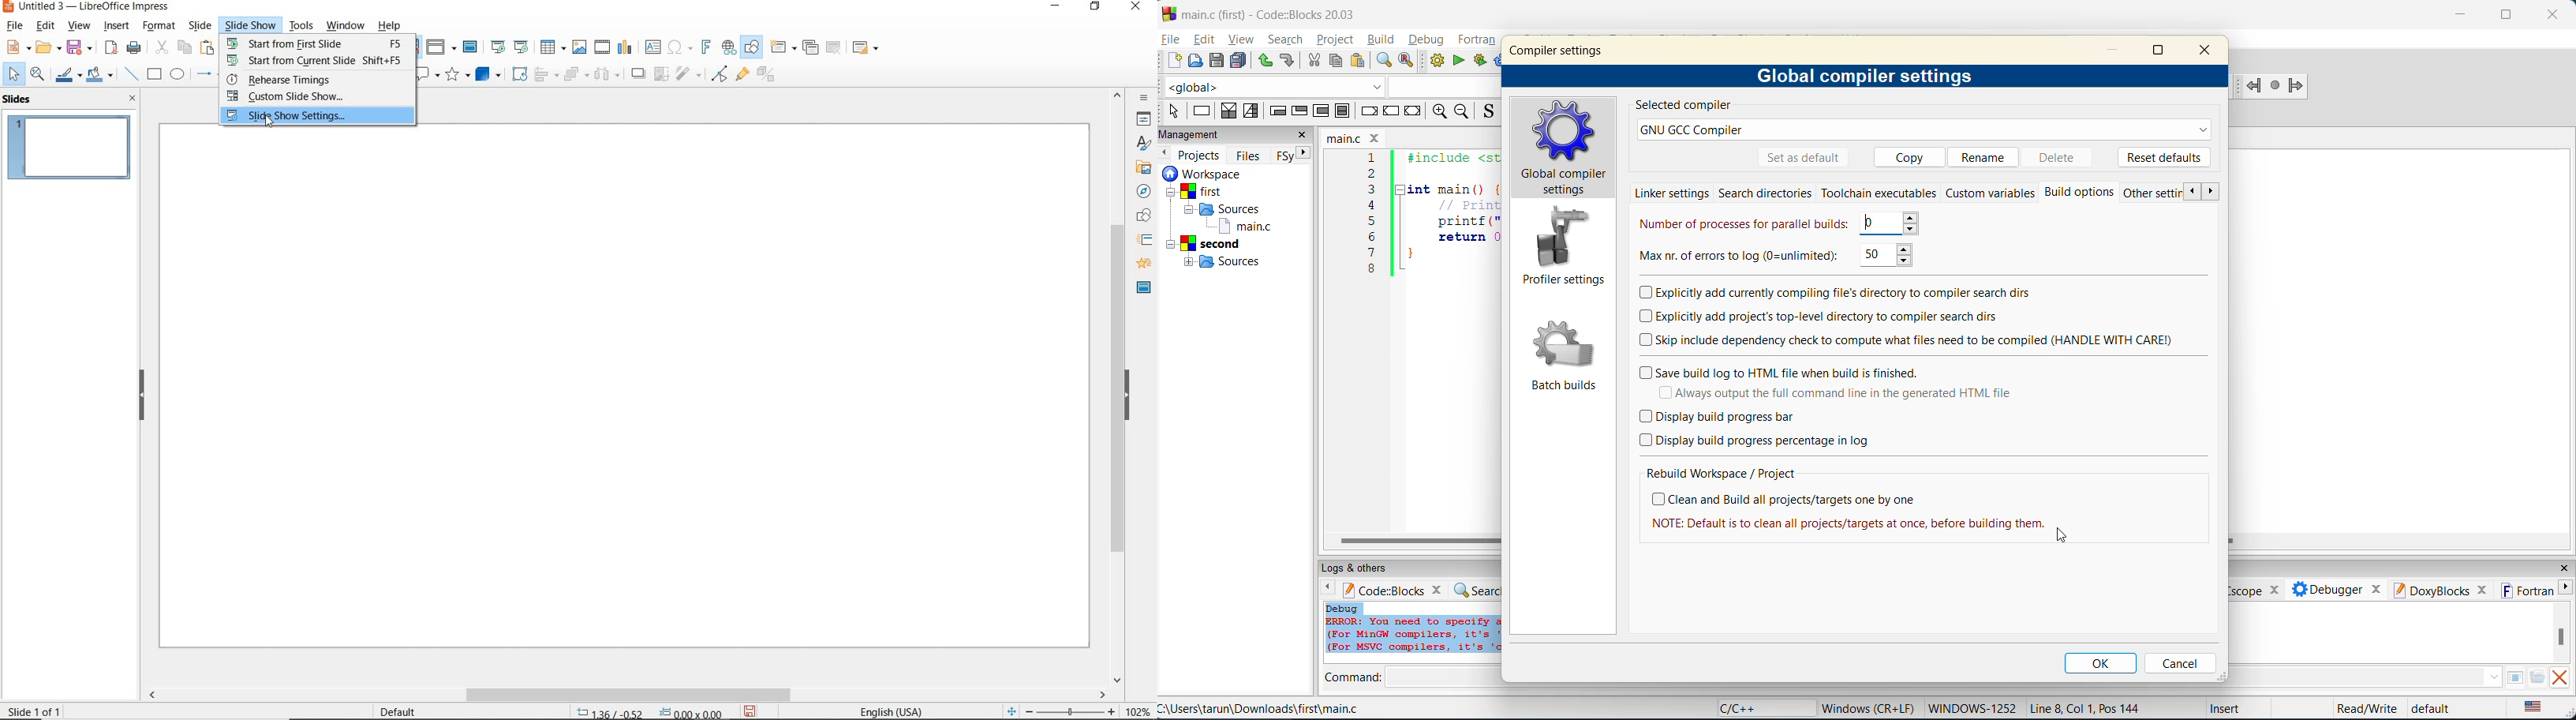 The height and width of the screenshot is (728, 2576). Describe the element at coordinates (576, 48) in the screenshot. I see `INSERT IMAGE` at that location.